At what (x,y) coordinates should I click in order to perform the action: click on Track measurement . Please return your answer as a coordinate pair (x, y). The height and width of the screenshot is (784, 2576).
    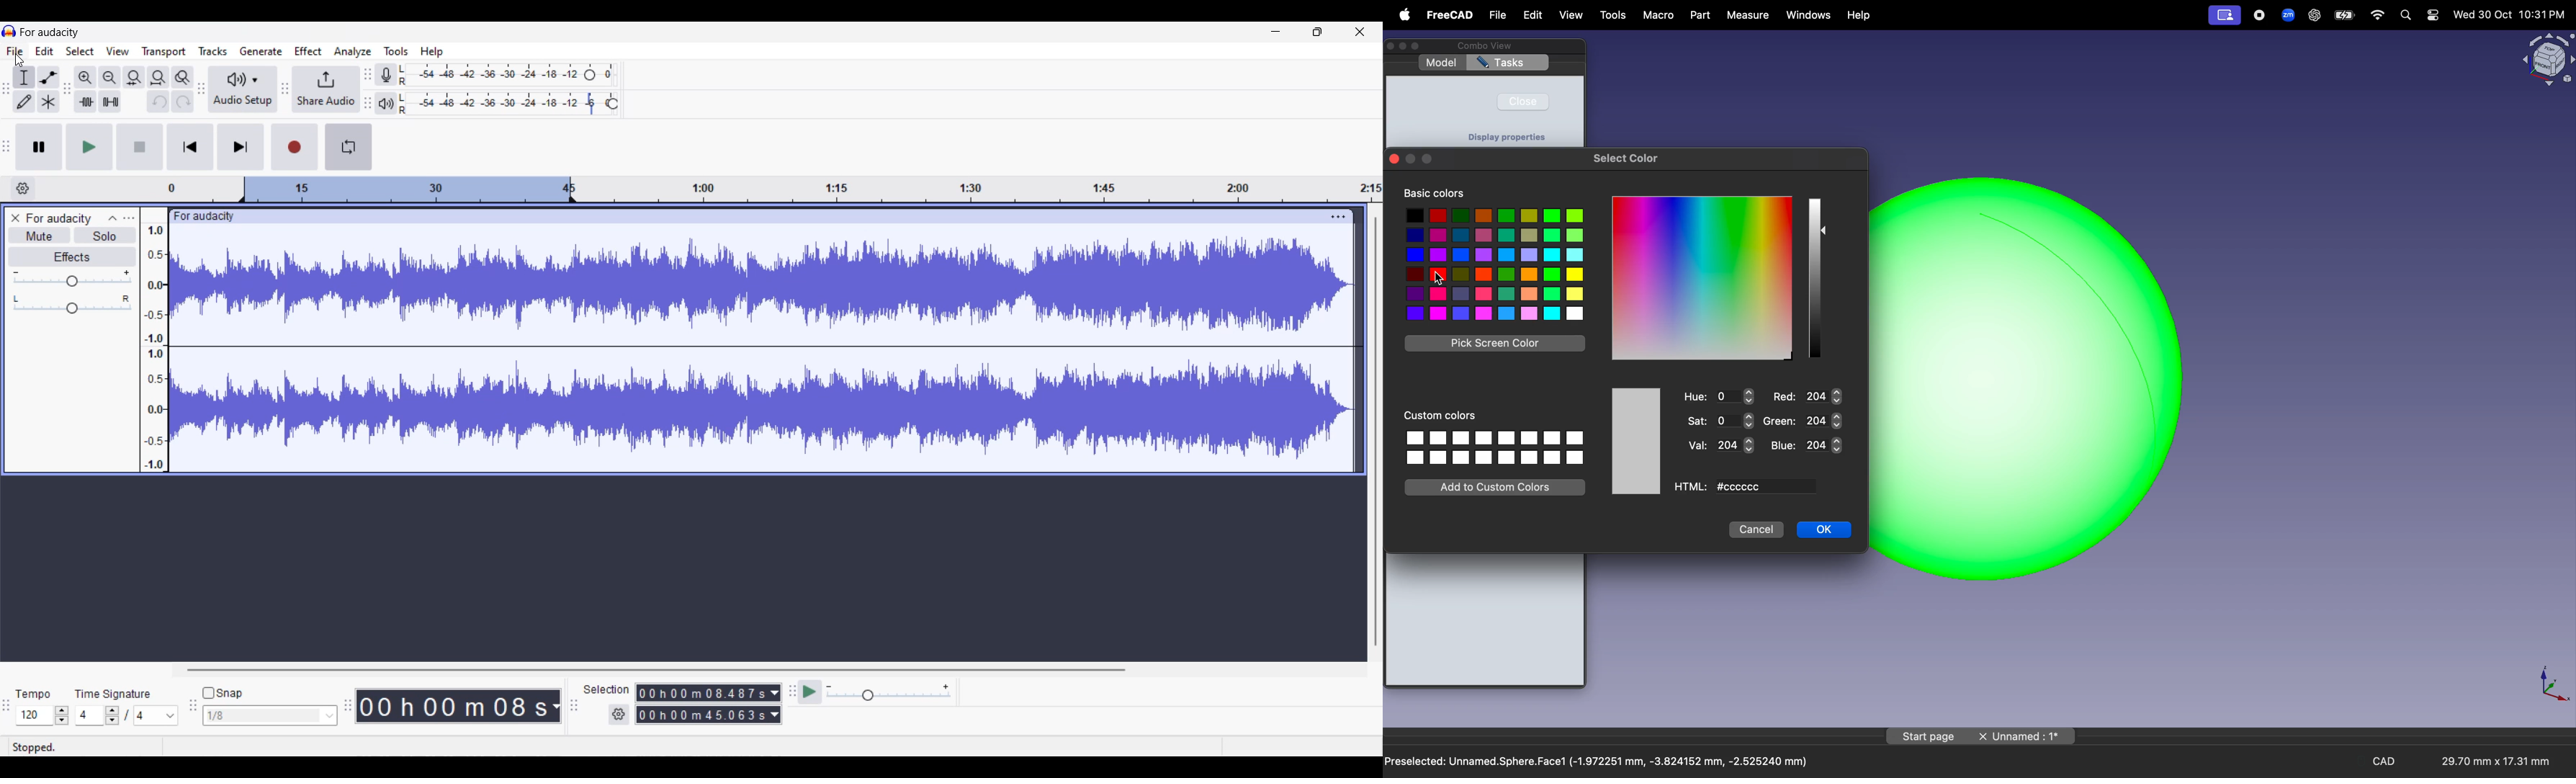
    Looking at the image, I should click on (555, 706).